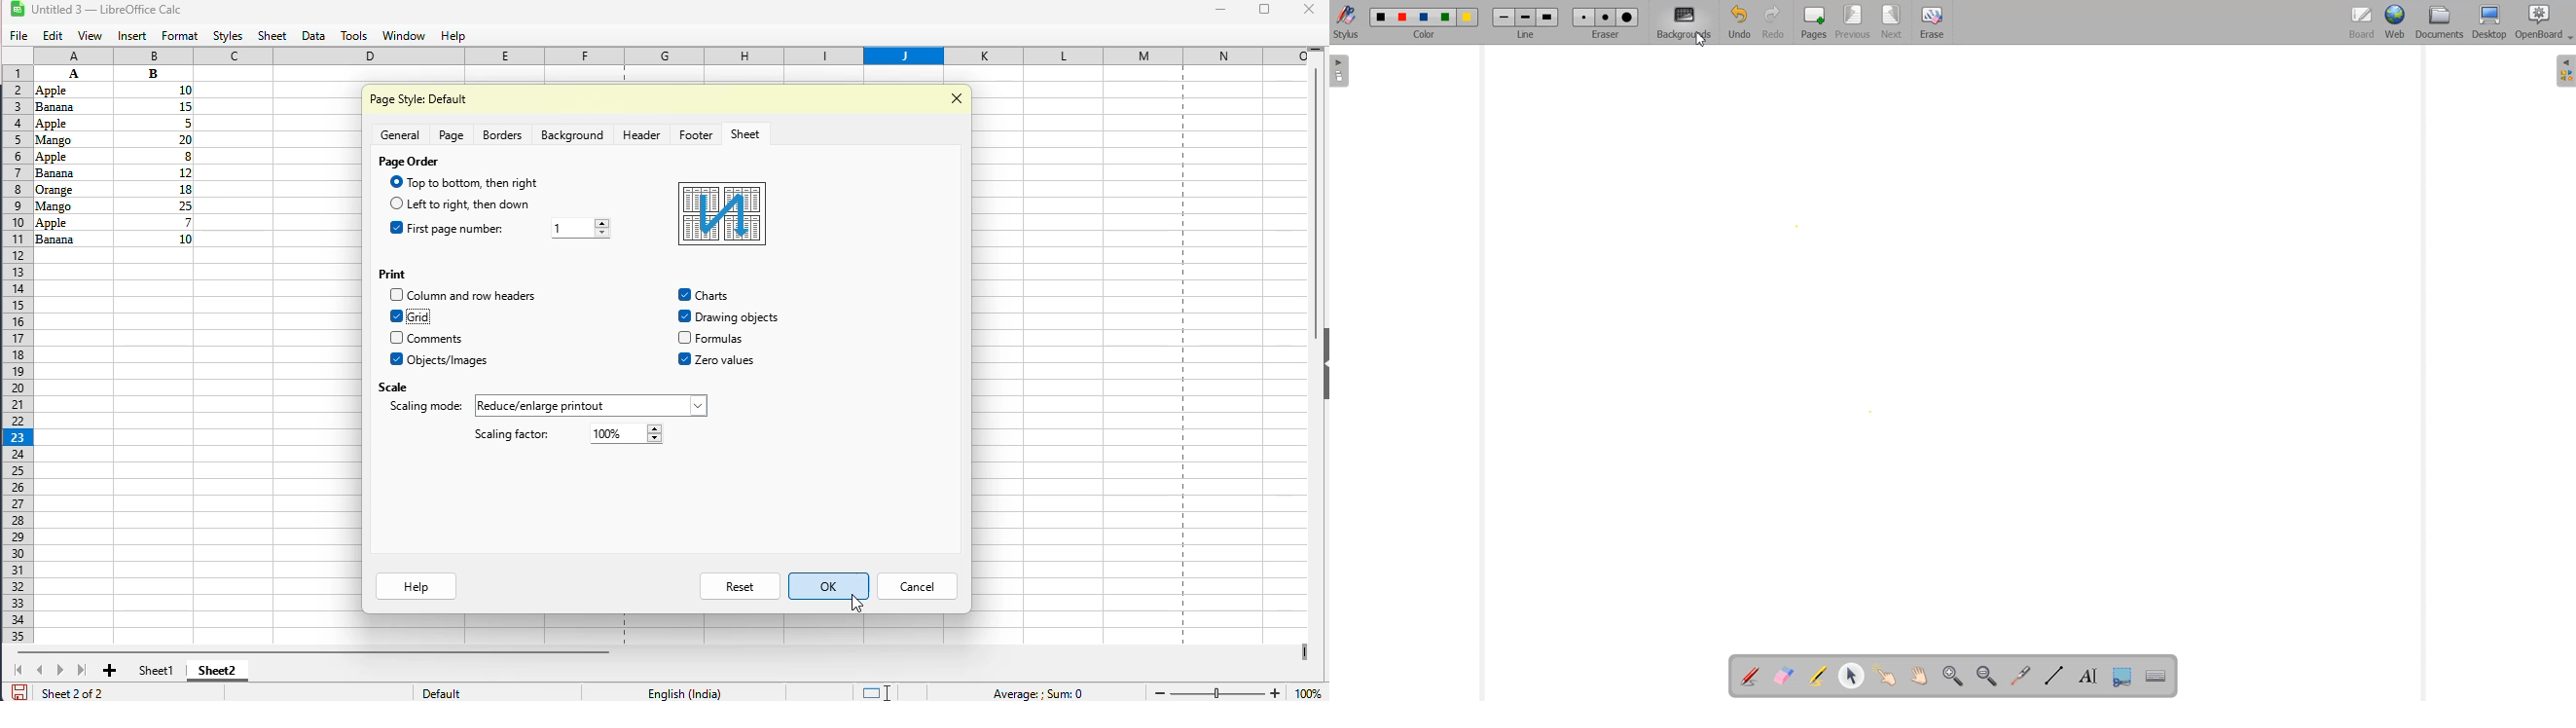  I want to click on , so click(583, 228).